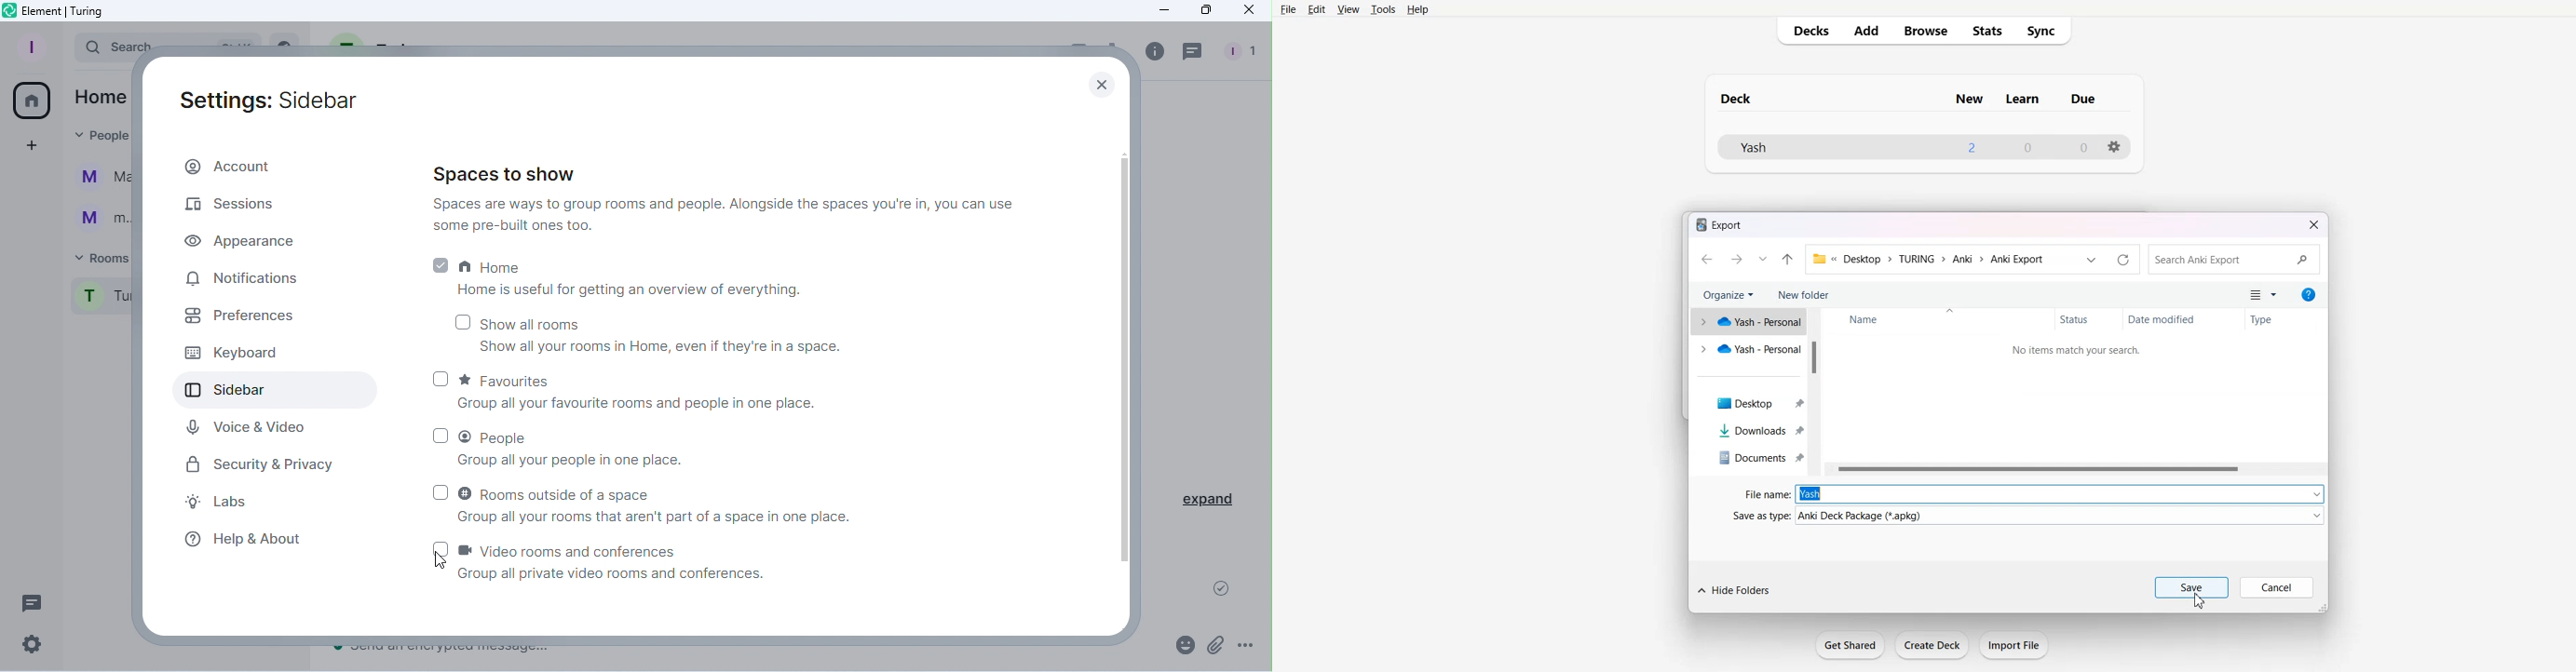  I want to click on Prefrences, so click(247, 316).